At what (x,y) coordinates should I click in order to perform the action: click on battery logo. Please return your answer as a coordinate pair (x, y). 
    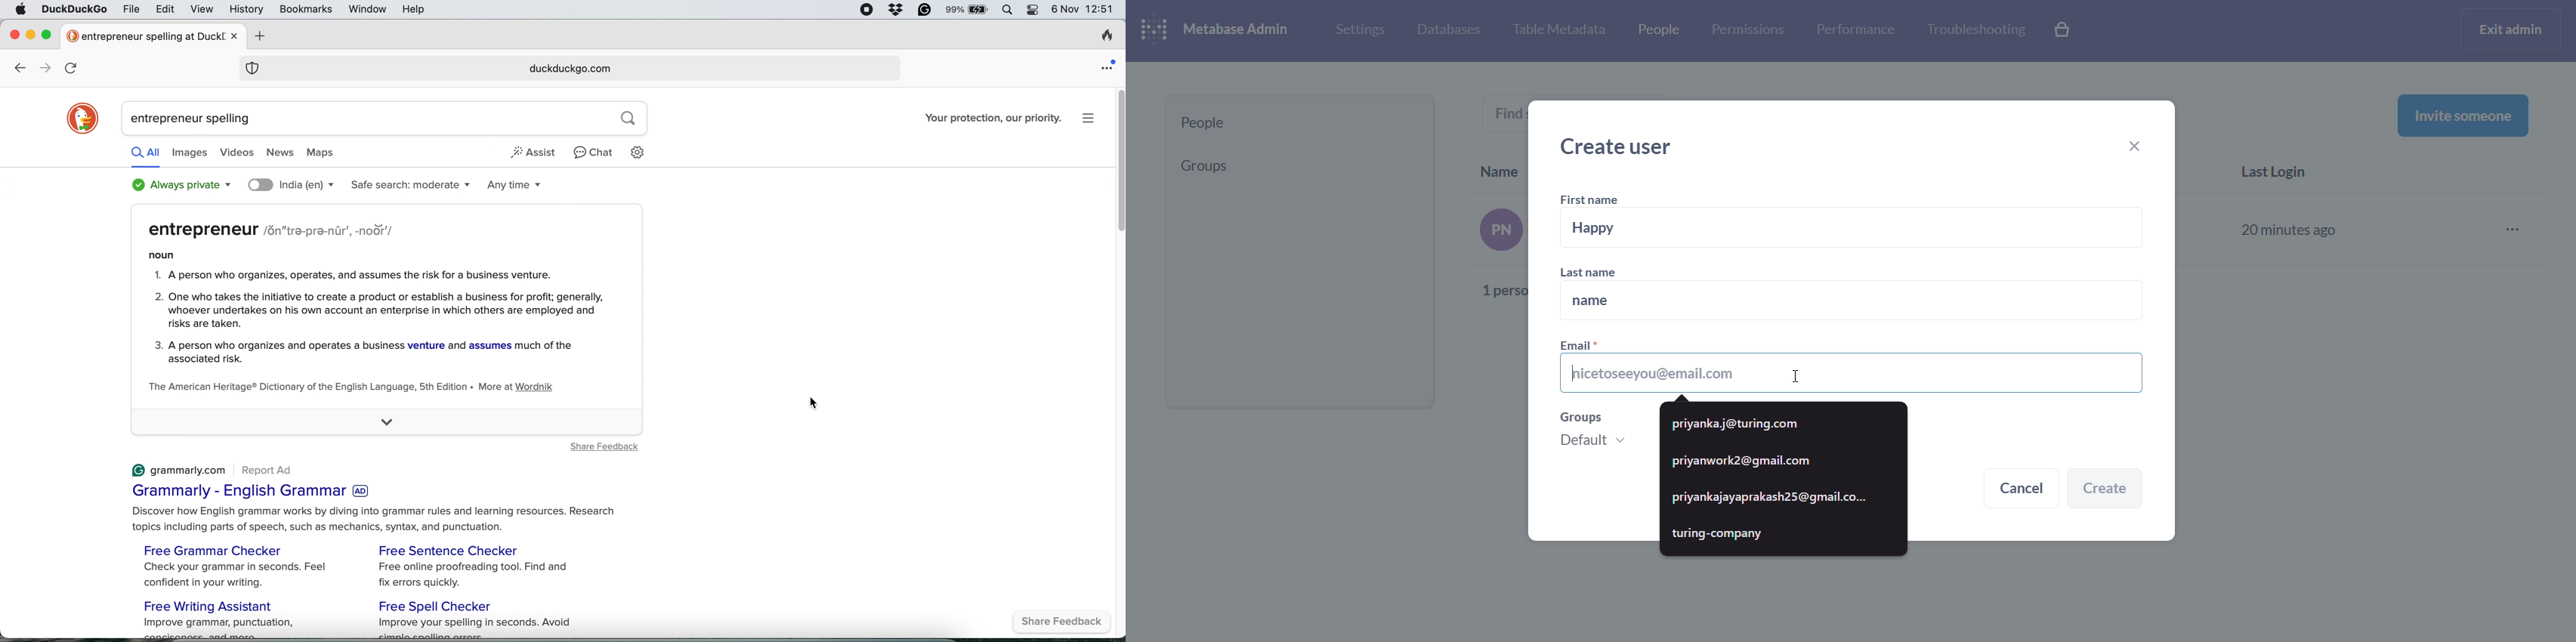
    Looking at the image, I should click on (982, 10).